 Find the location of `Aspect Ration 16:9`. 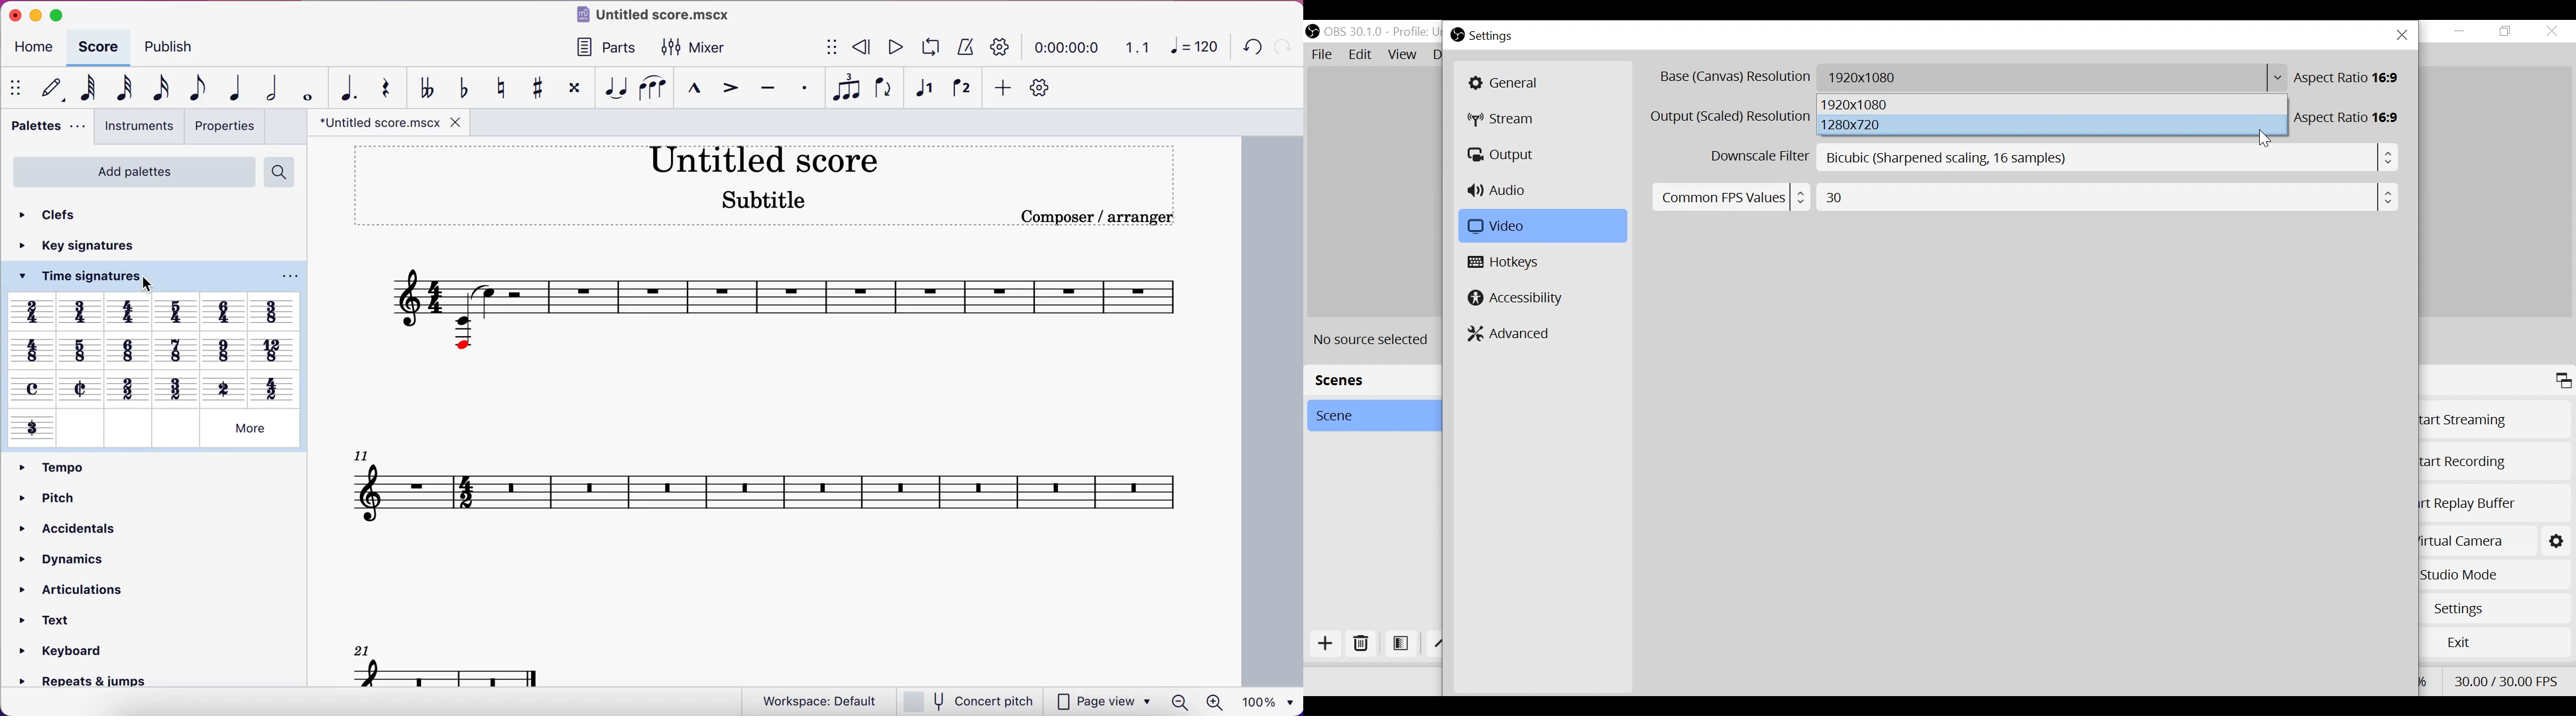

Aspect Ration 16:9 is located at coordinates (2351, 118).